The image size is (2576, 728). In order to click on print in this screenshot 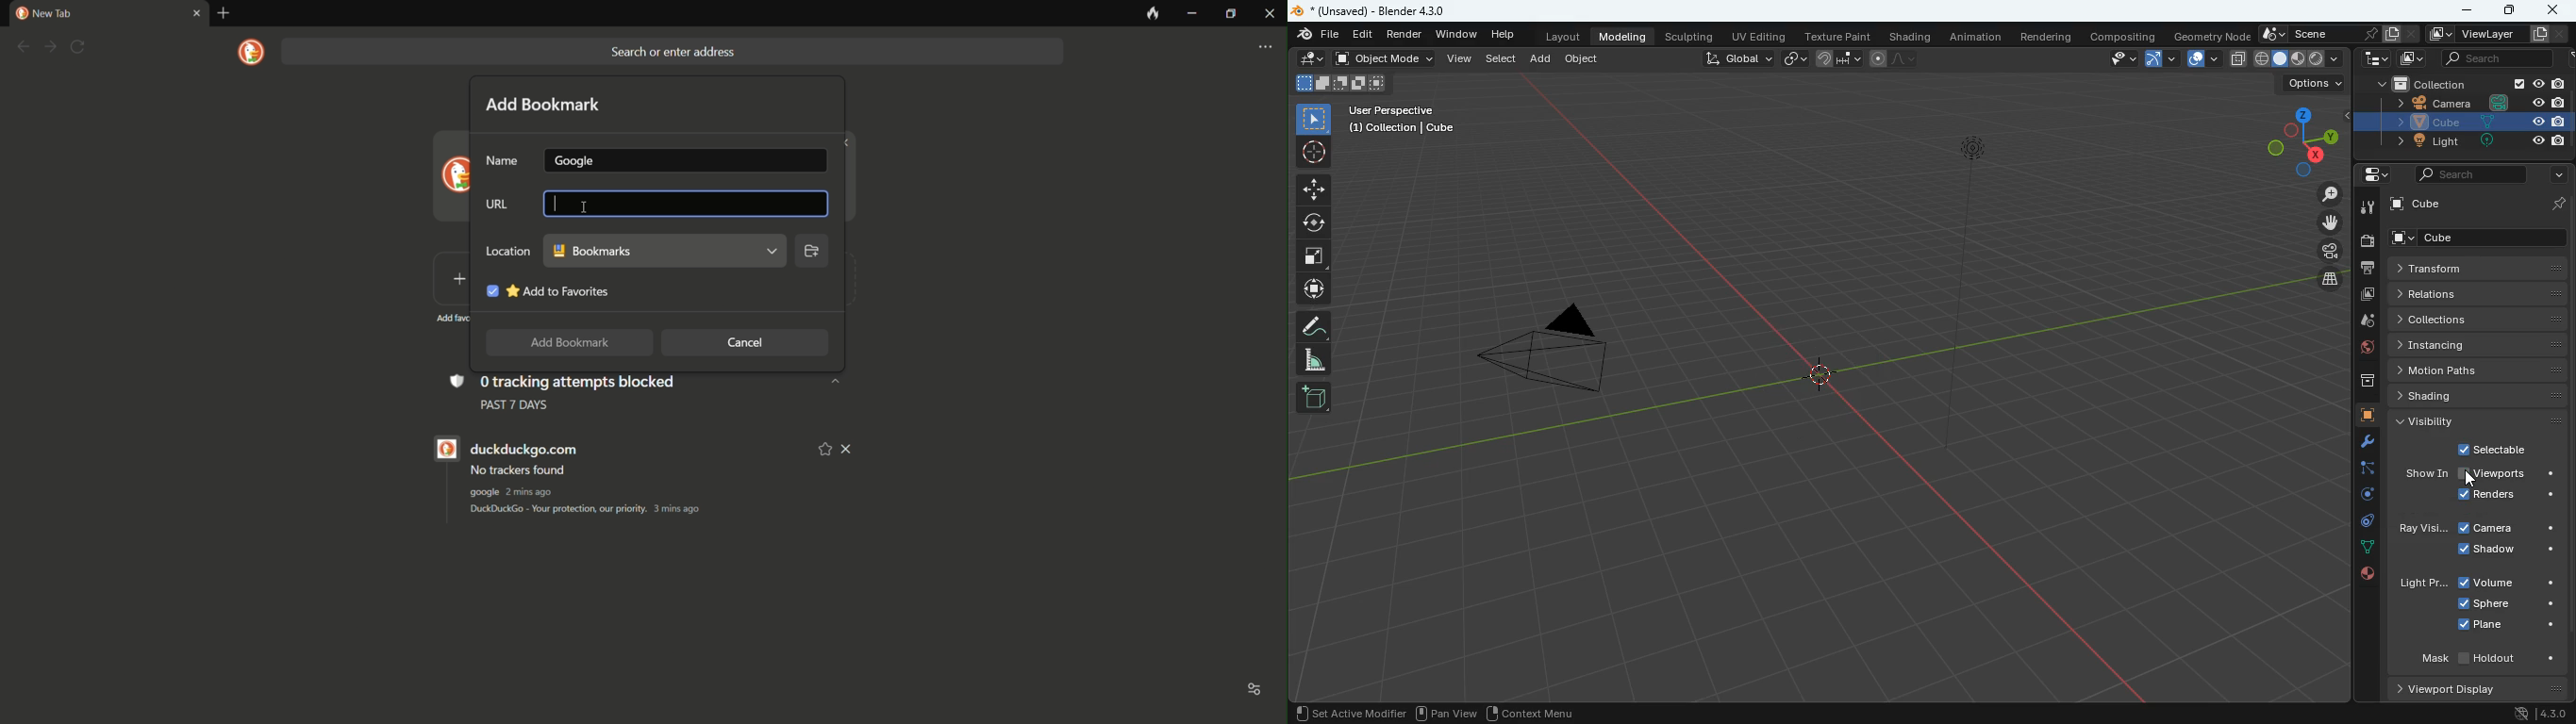, I will do `click(2367, 268)`.